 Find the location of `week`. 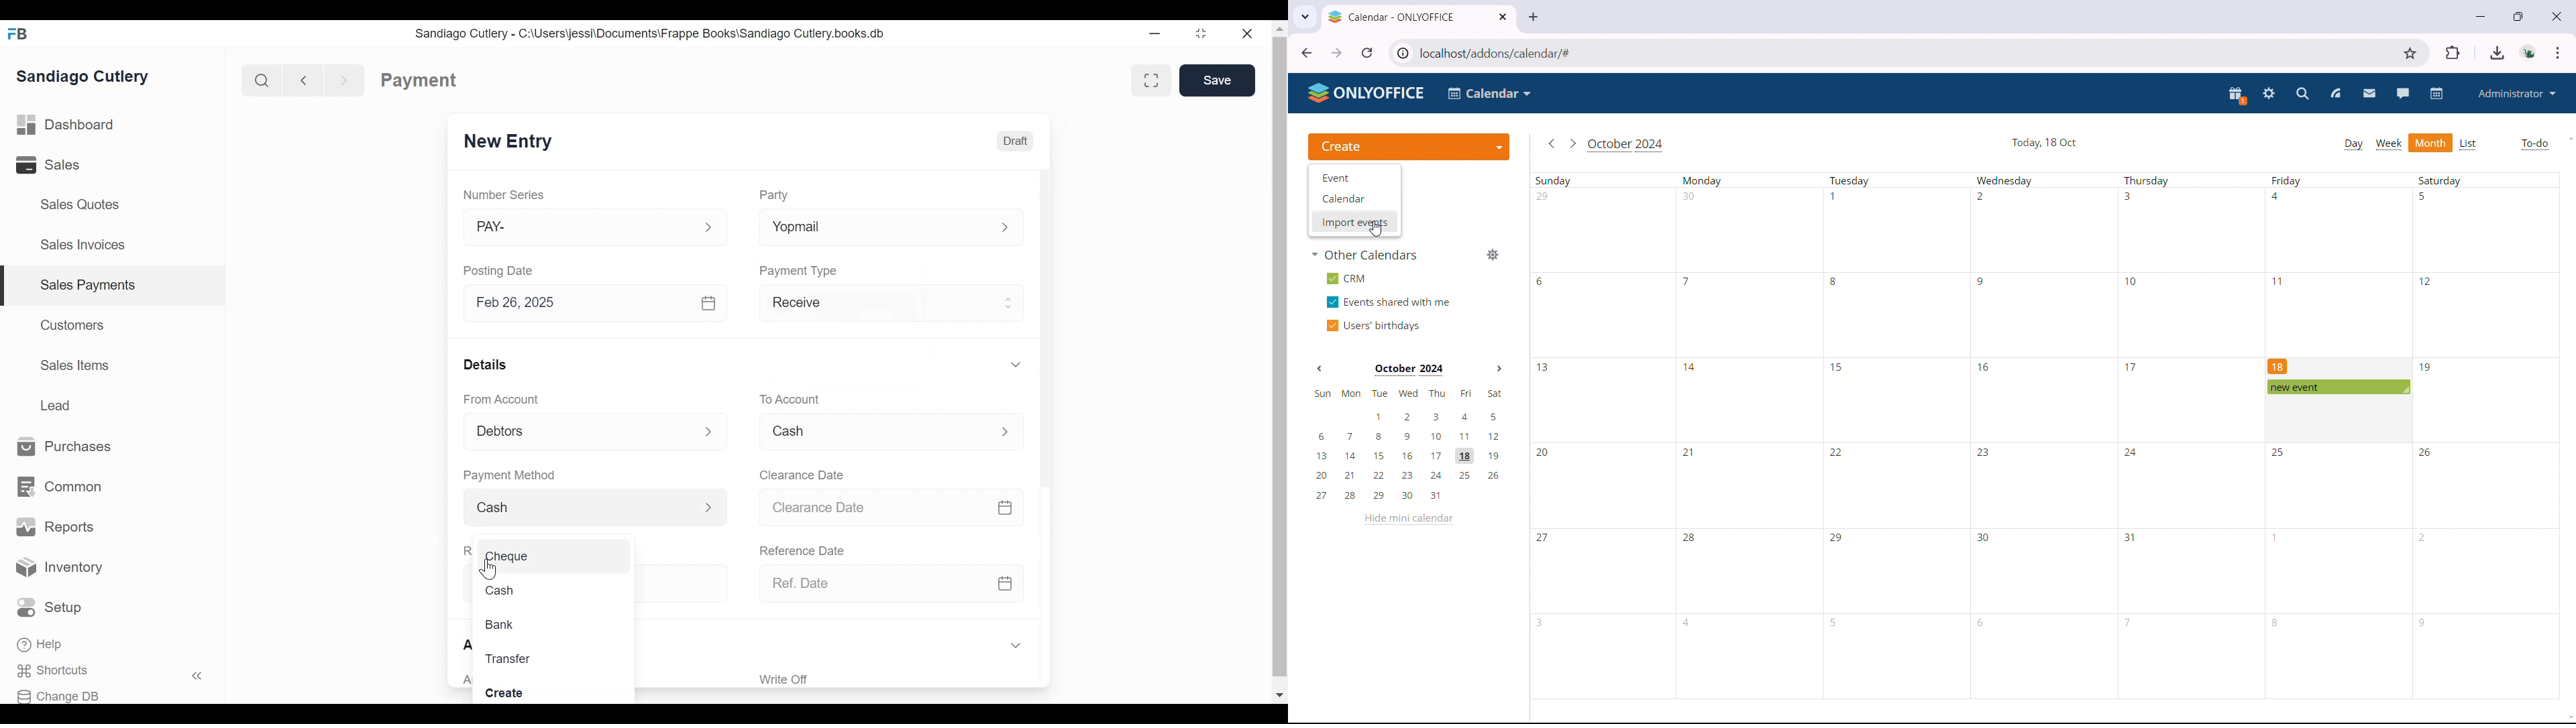

week is located at coordinates (2388, 145).